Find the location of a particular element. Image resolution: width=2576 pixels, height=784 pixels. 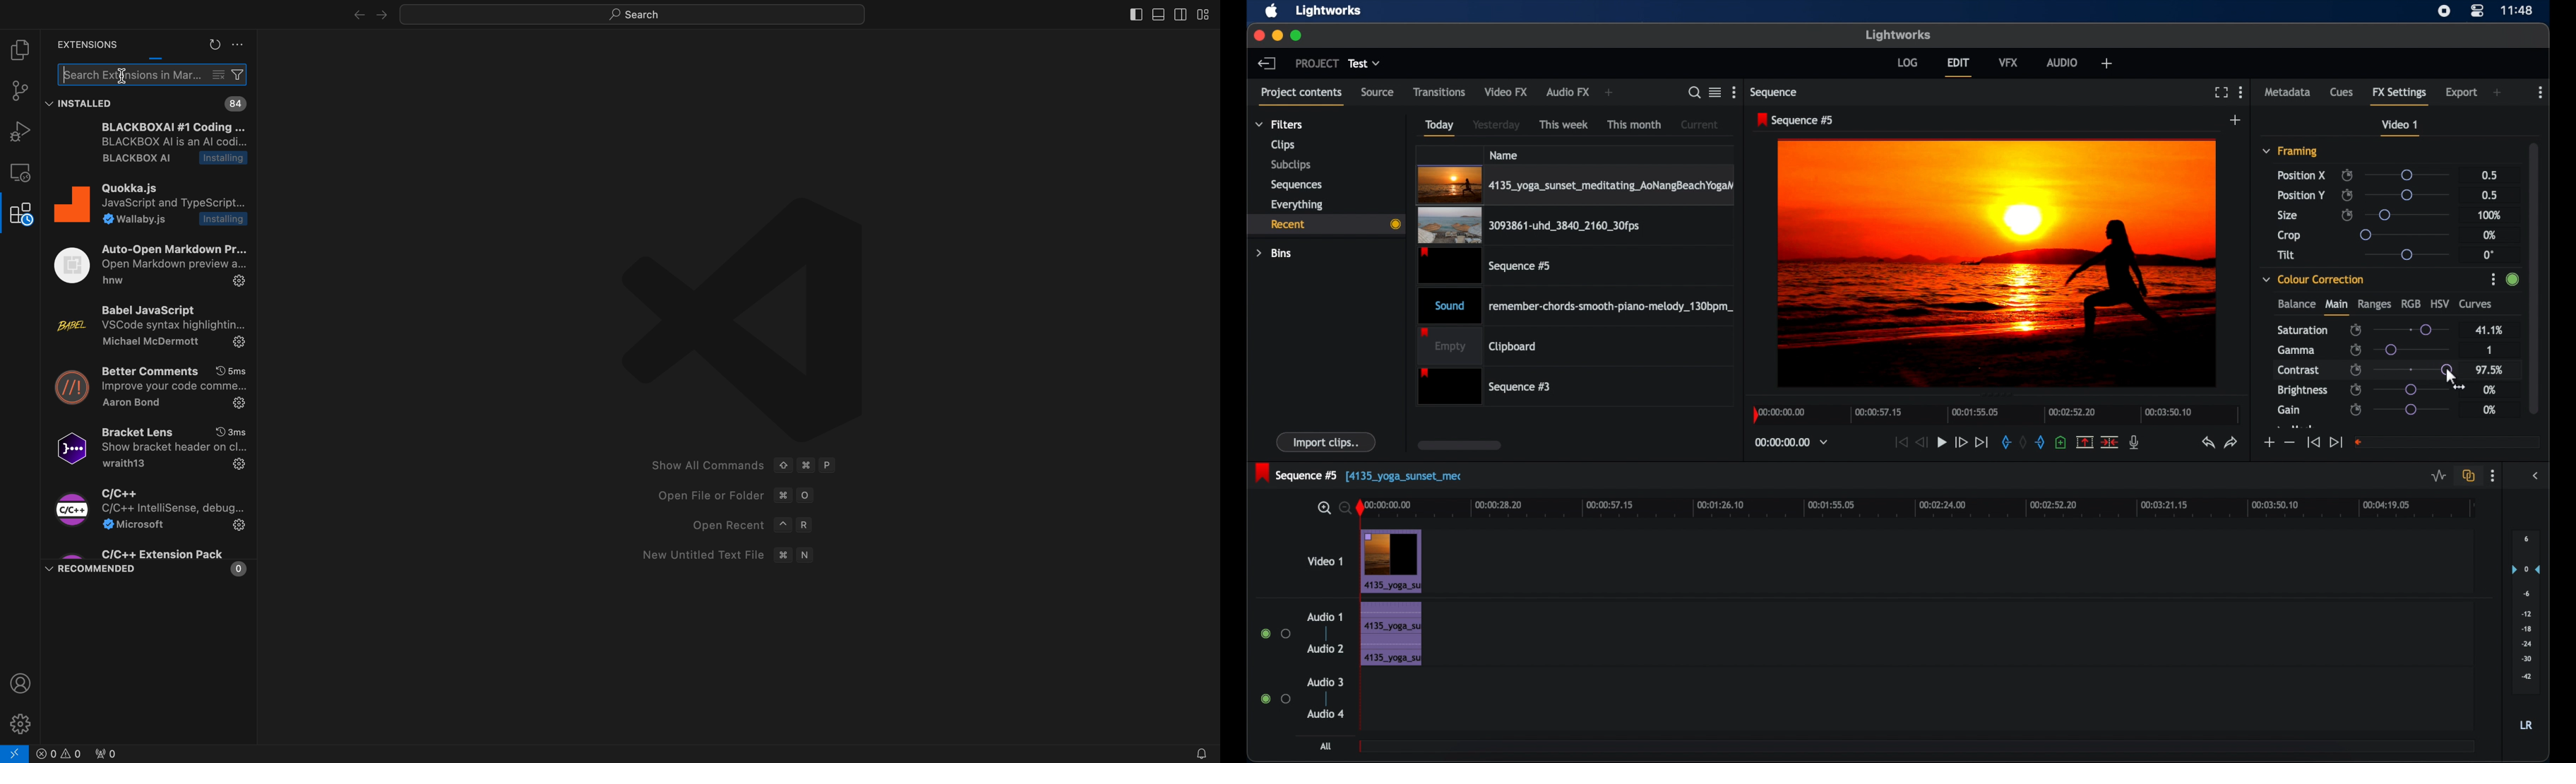

empty is located at coordinates (1477, 345).